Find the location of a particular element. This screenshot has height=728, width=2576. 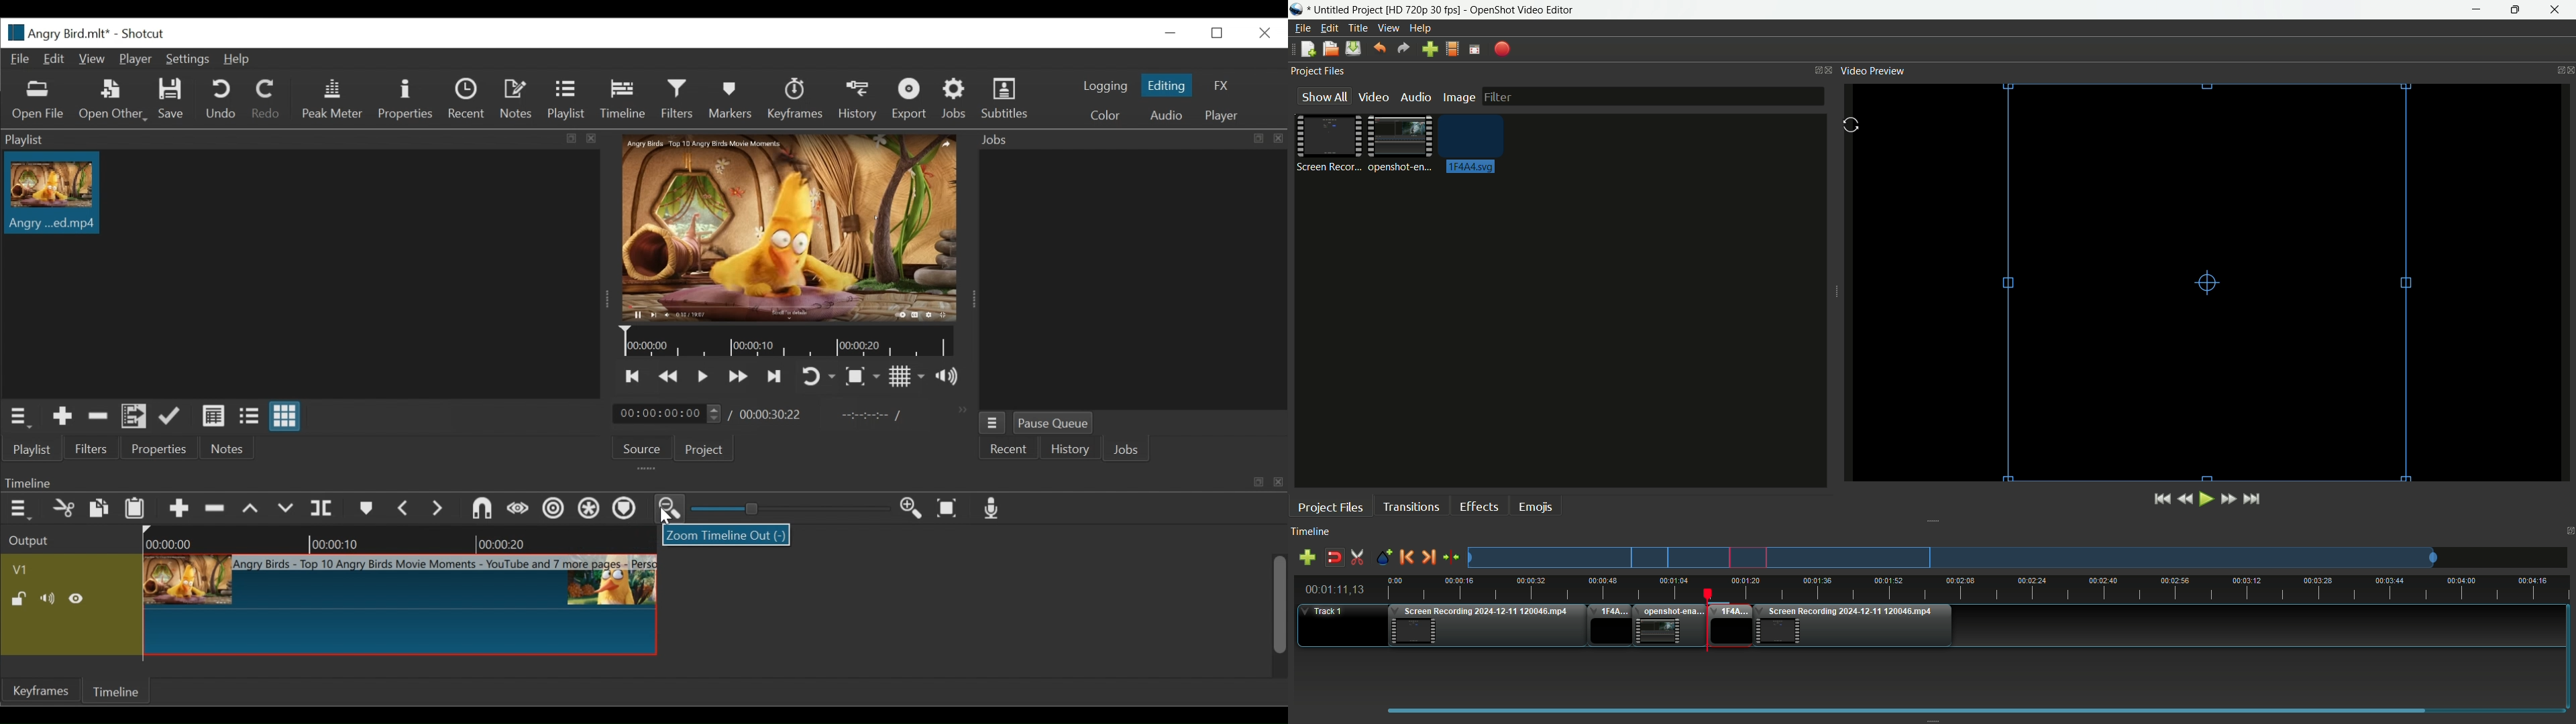

Jobs menu is located at coordinates (993, 423).